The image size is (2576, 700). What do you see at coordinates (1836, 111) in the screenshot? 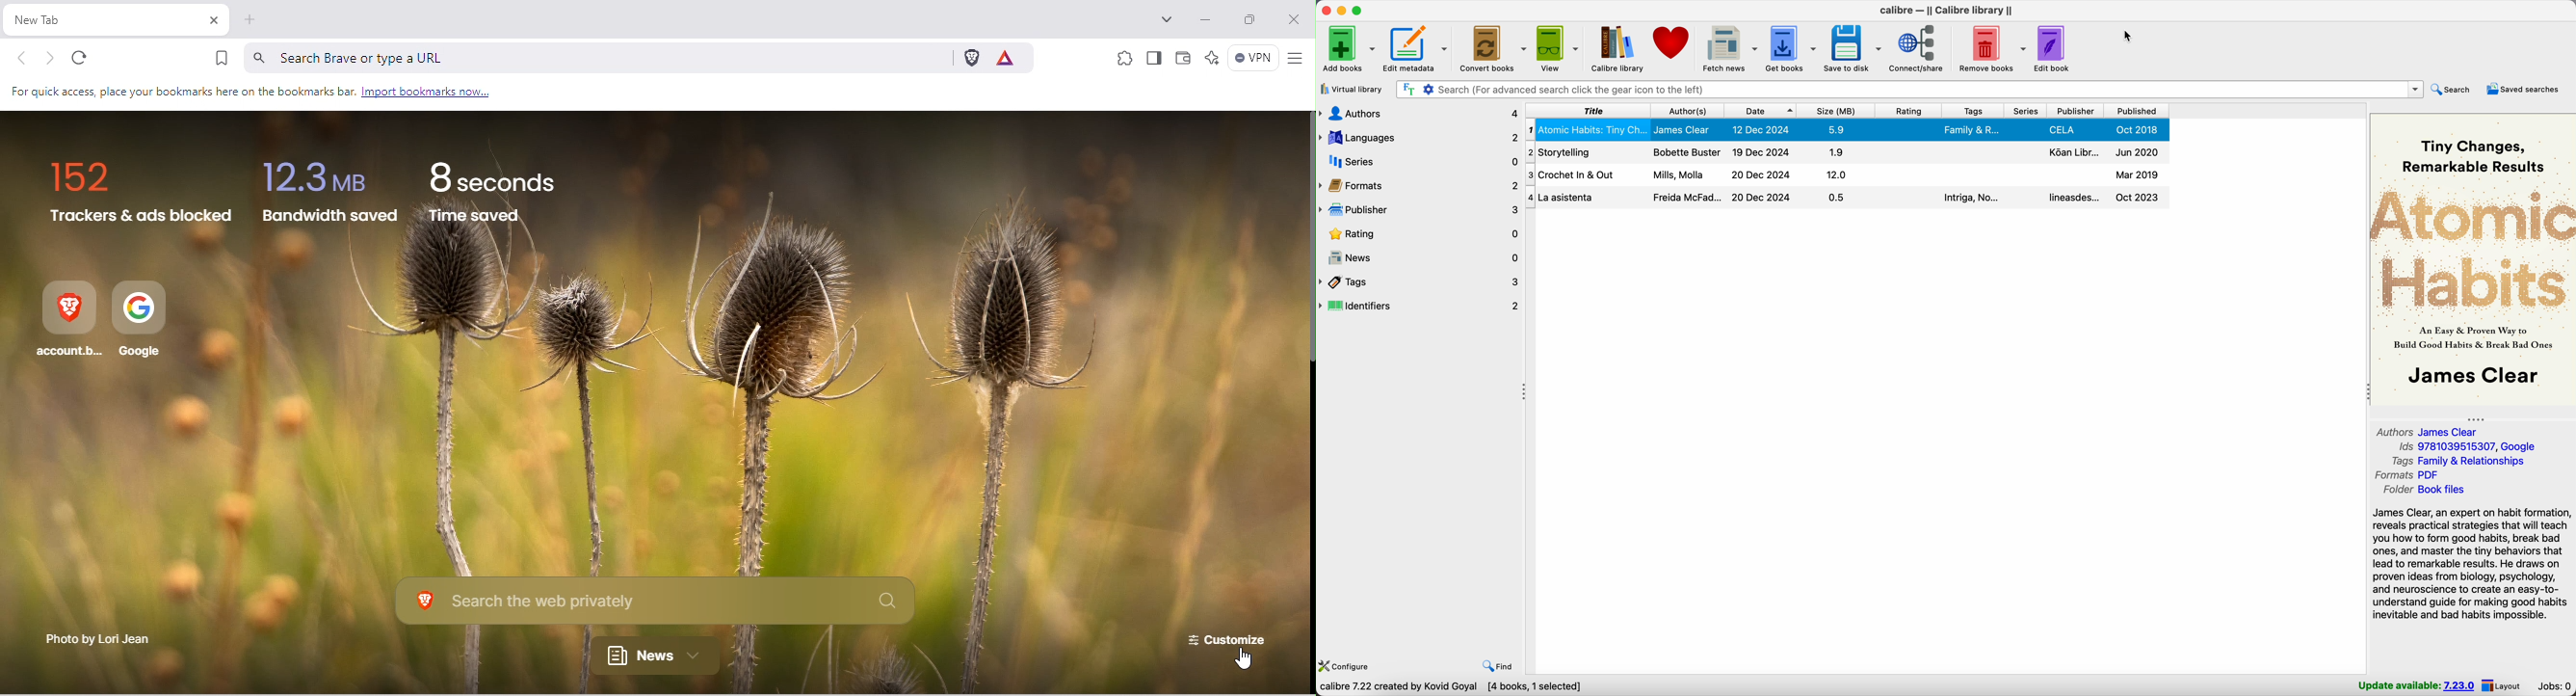
I see `size` at bounding box center [1836, 111].